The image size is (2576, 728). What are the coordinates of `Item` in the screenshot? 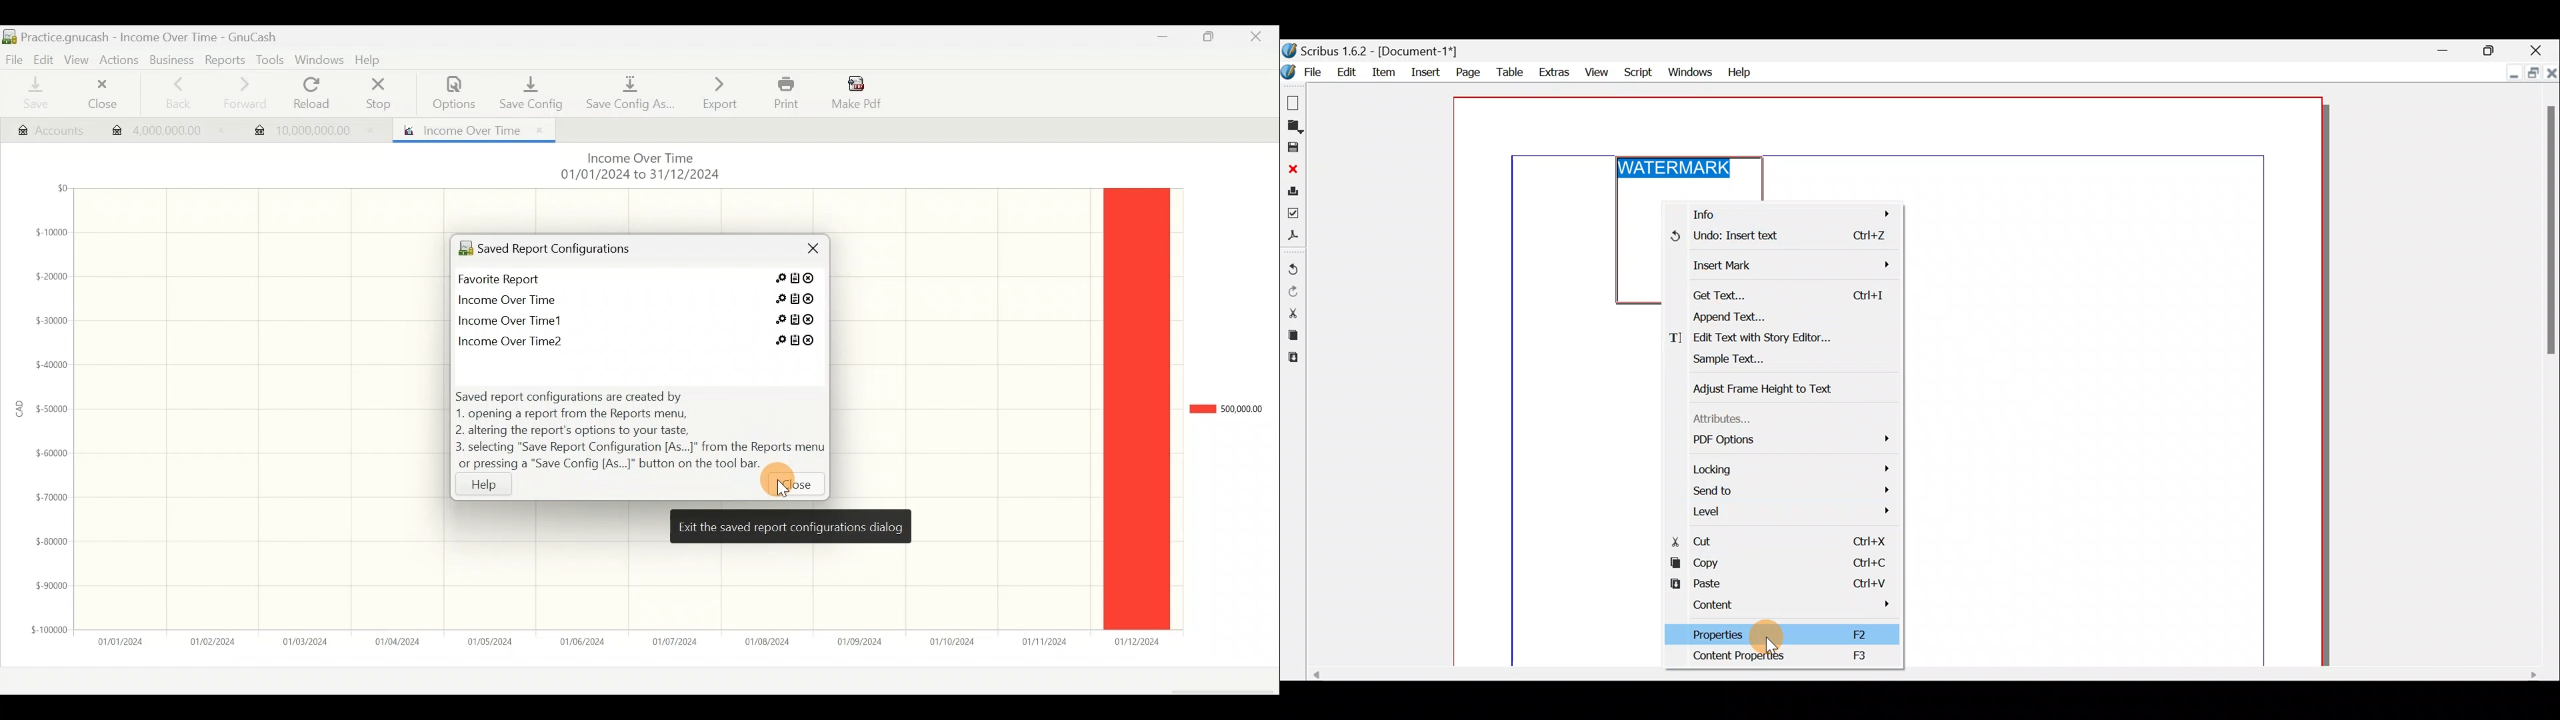 It's located at (1387, 71).